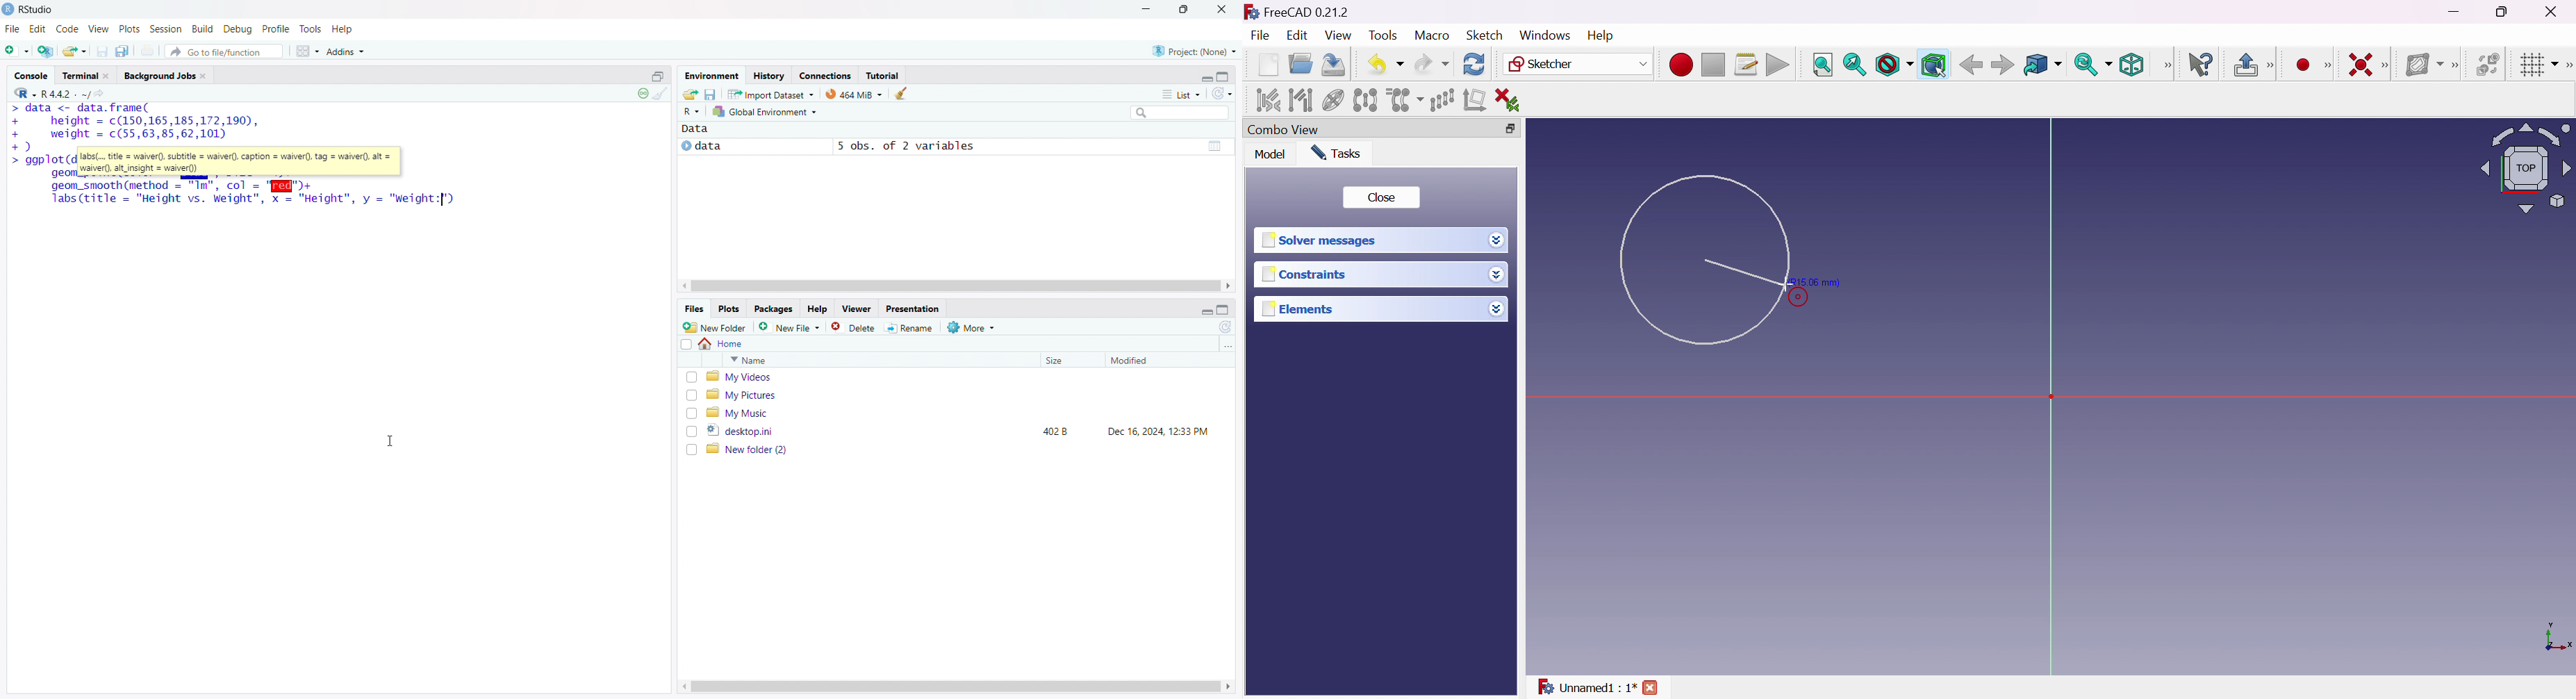 This screenshot has width=2576, height=700. What do you see at coordinates (964, 412) in the screenshot?
I see `my music` at bounding box center [964, 412].